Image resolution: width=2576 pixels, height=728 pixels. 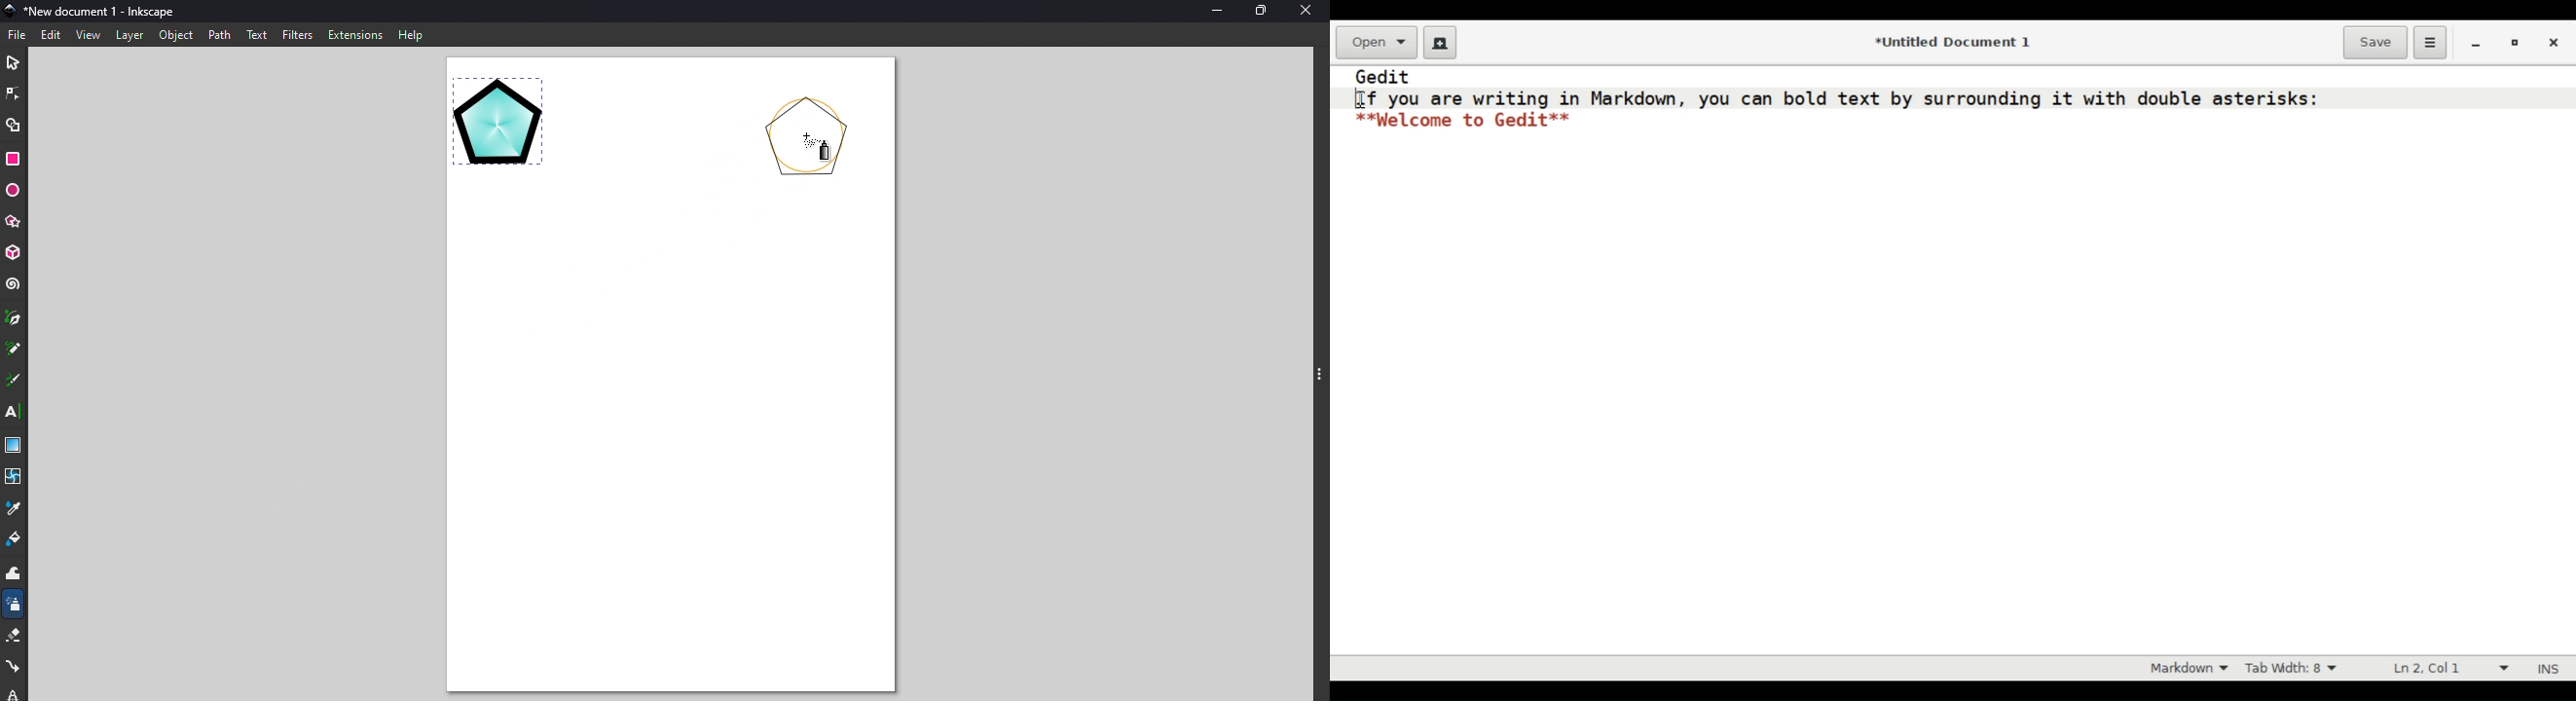 I want to click on Connector tool, so click(x=16, y=664).